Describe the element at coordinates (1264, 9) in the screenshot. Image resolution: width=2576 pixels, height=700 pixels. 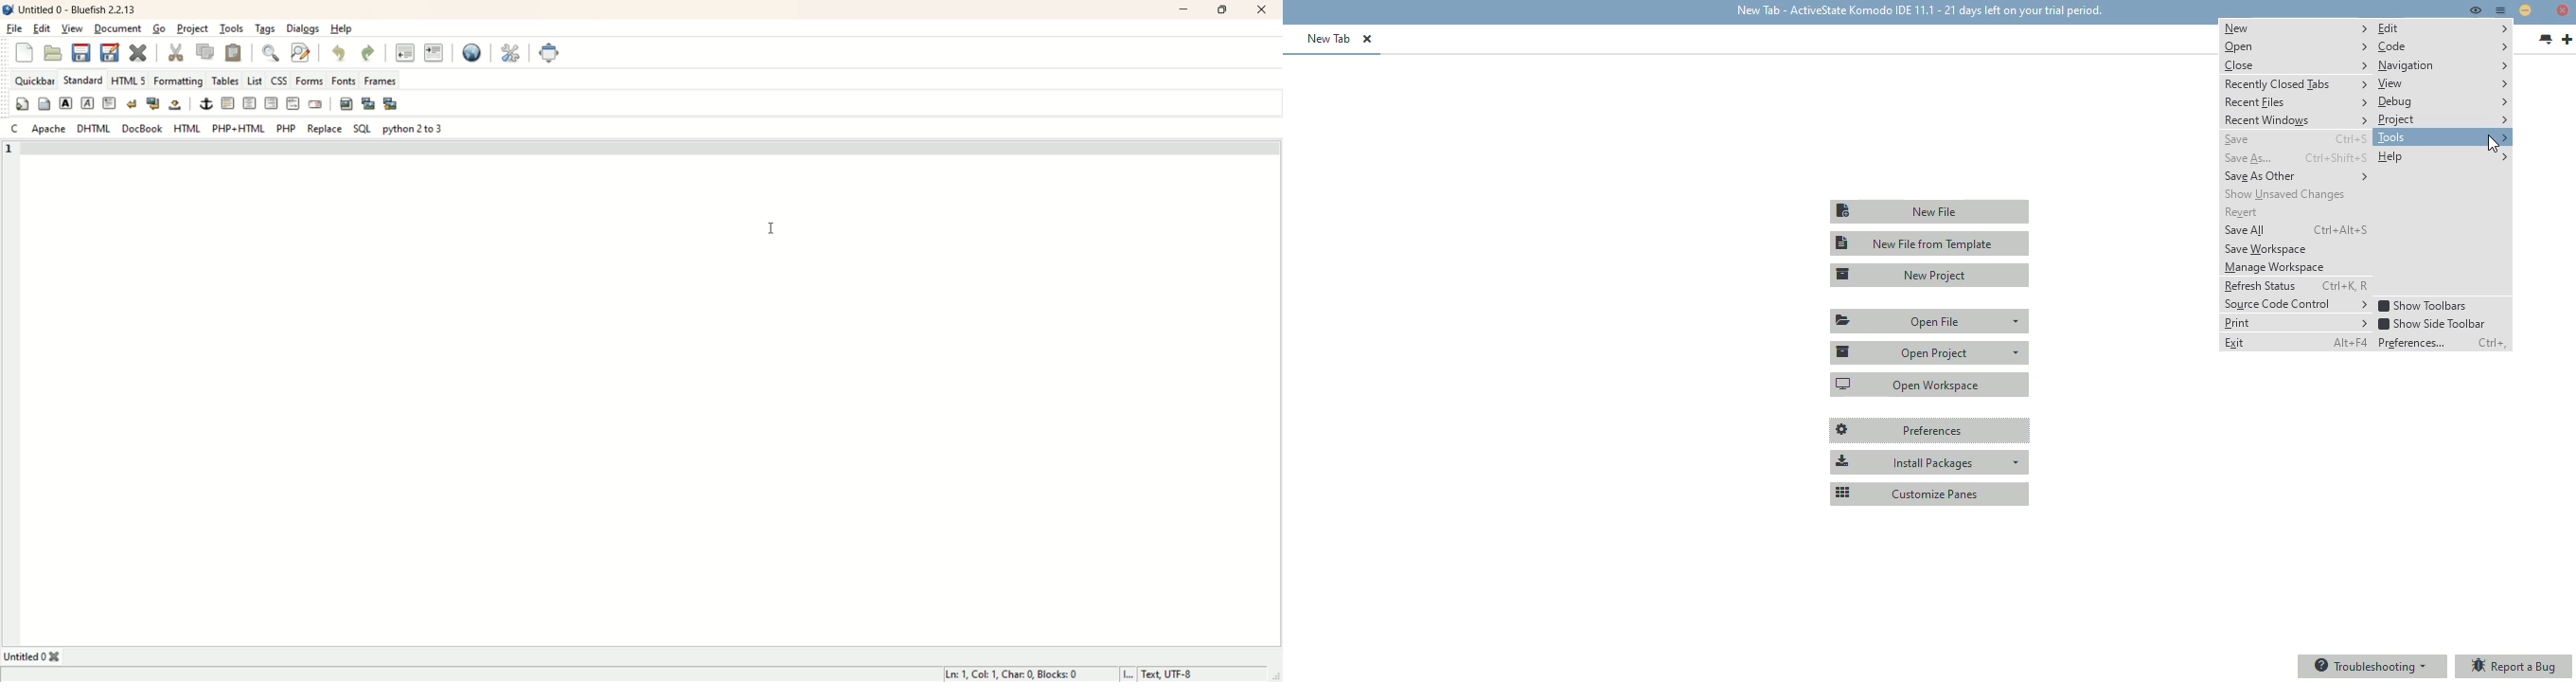
I see `close` at that location.